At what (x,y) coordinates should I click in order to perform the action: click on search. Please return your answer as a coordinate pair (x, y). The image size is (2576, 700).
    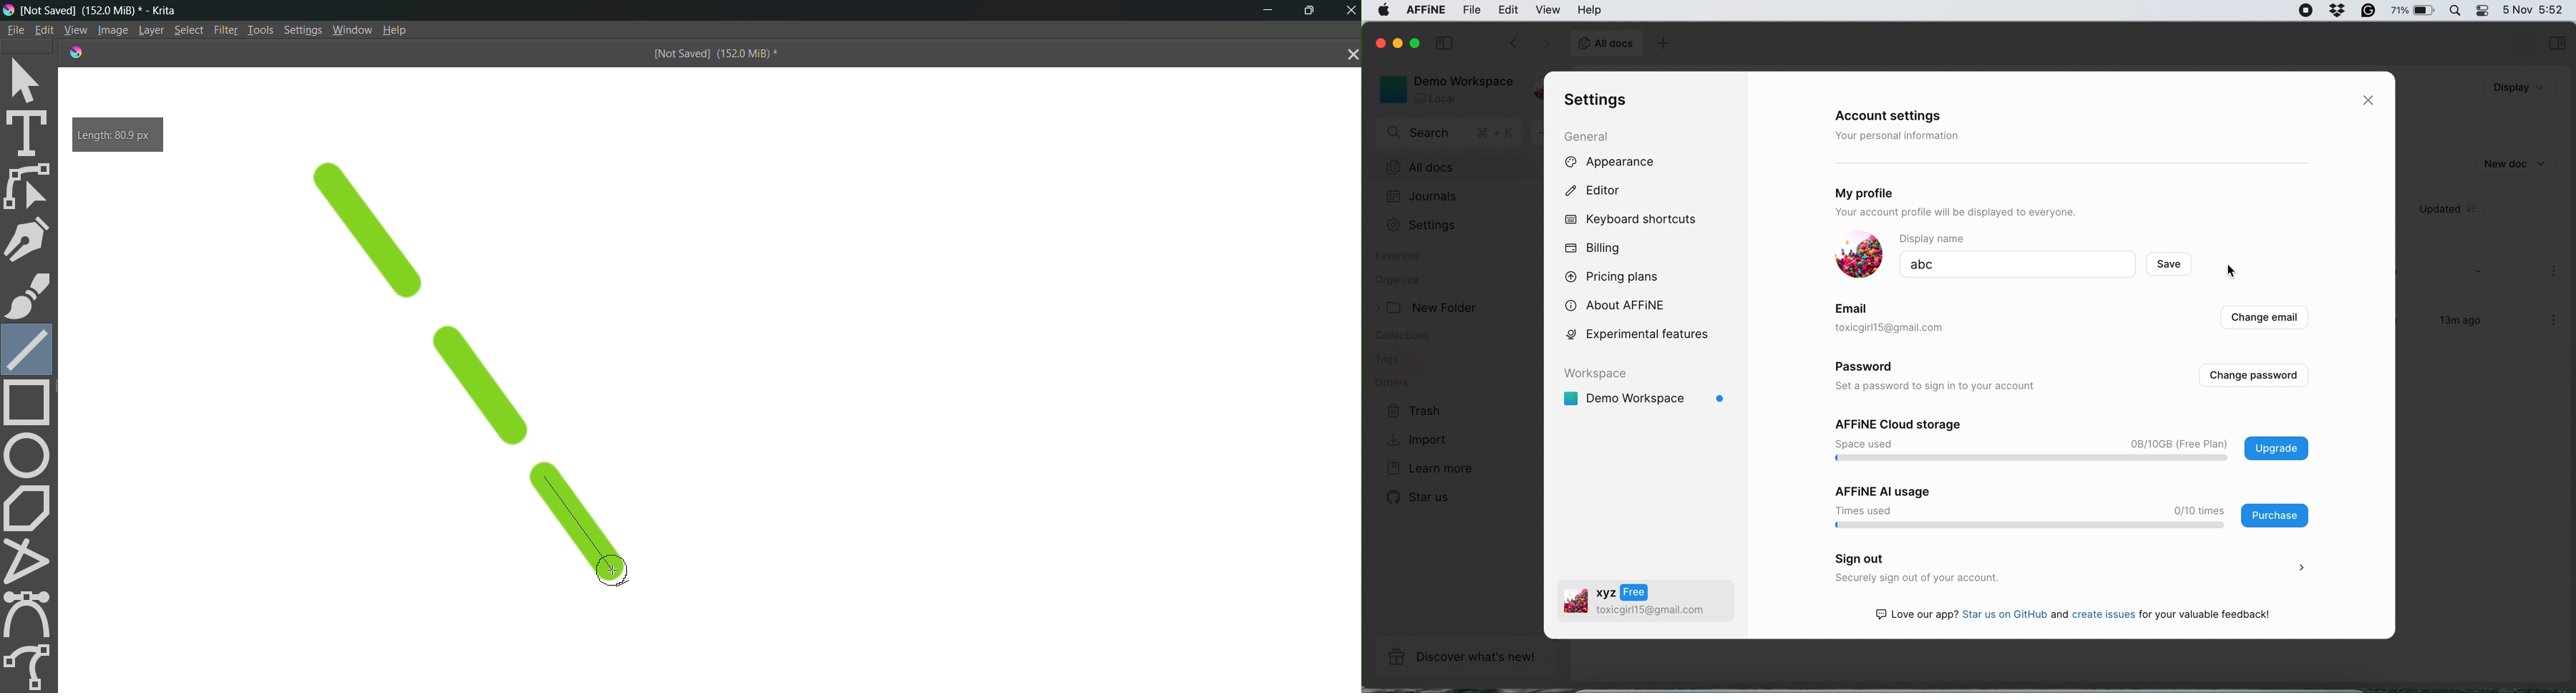
    Looking at the image, I should click on (1451, 134).